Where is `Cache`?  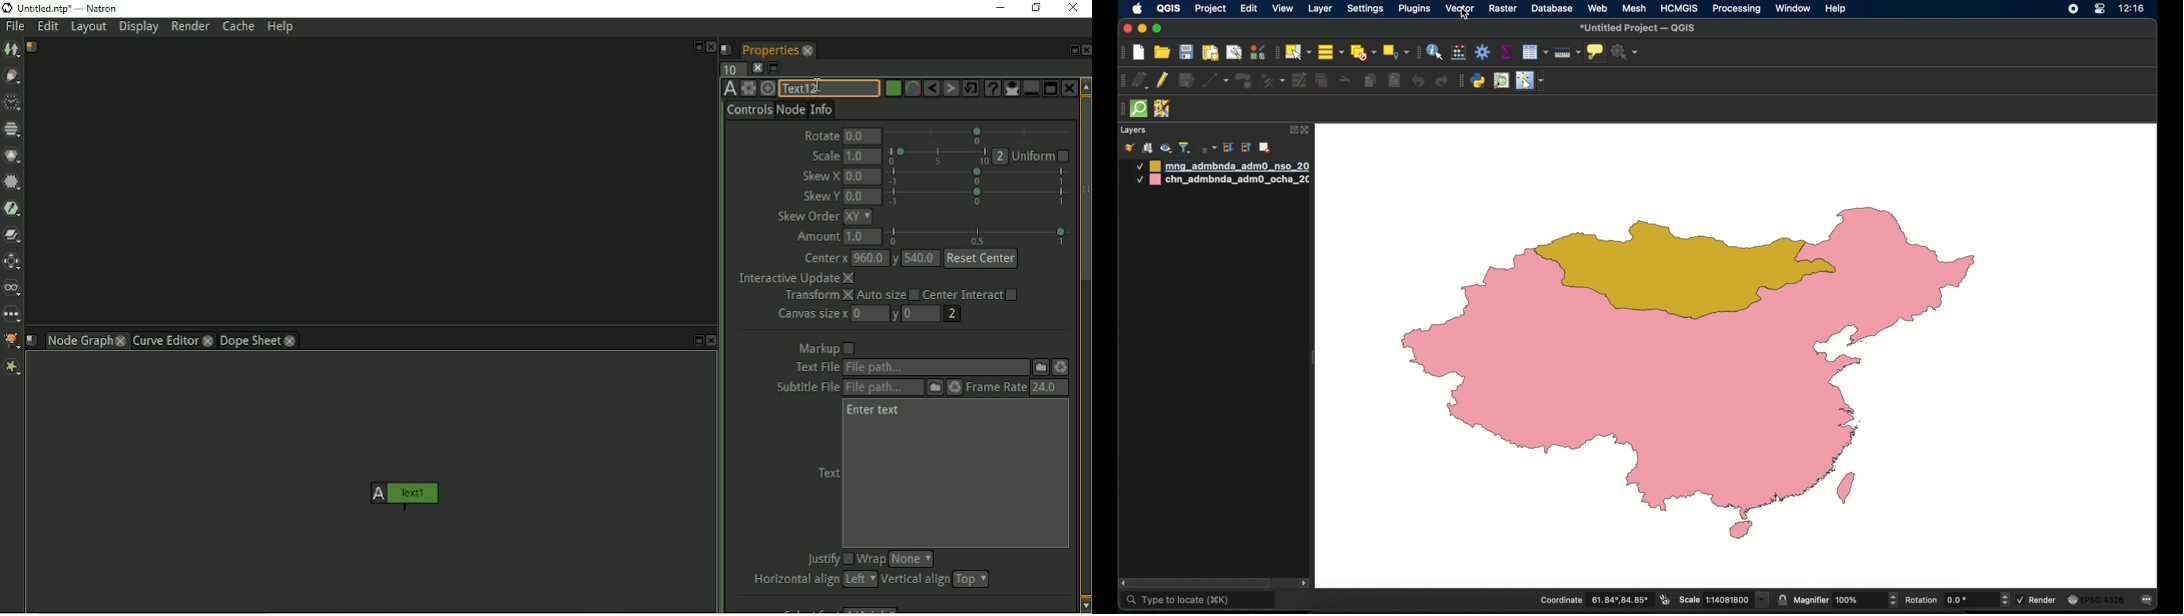
Cache is located at coordinates (238, 26).